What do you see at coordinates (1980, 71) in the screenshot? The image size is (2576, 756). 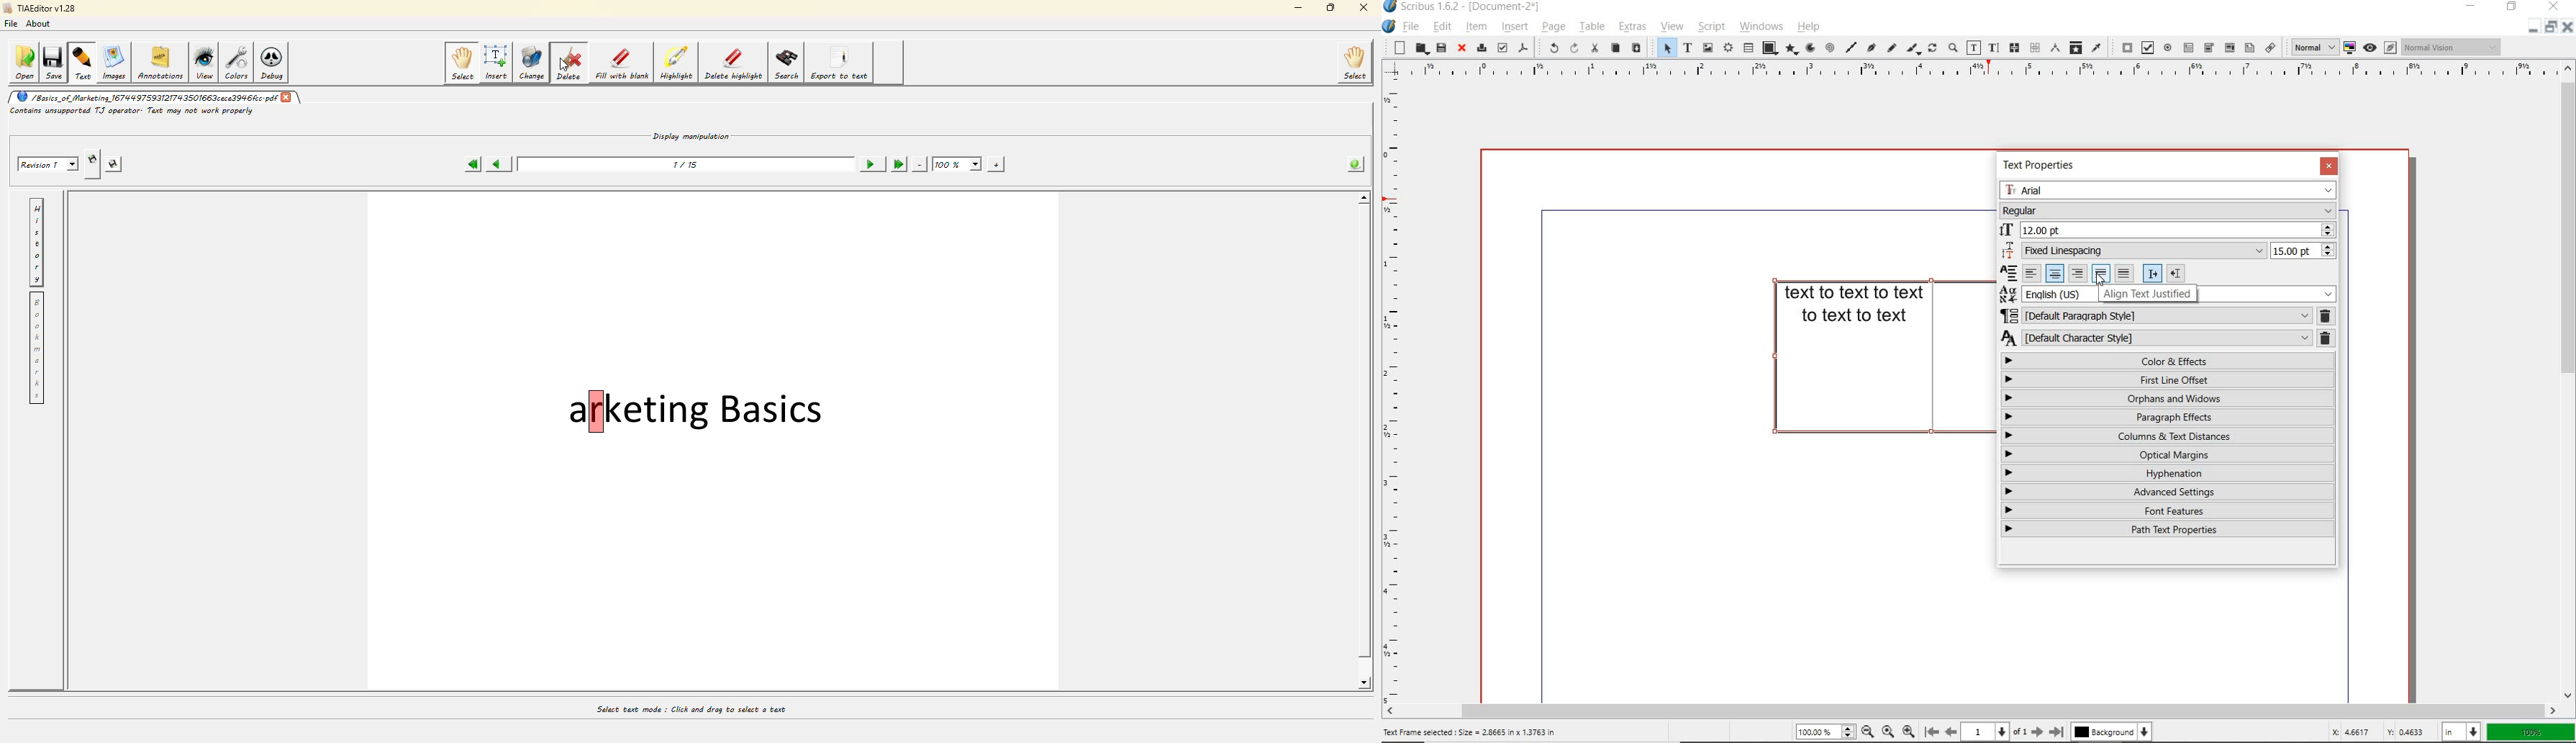 I see `ruler` at bounding box center [1980, 71].